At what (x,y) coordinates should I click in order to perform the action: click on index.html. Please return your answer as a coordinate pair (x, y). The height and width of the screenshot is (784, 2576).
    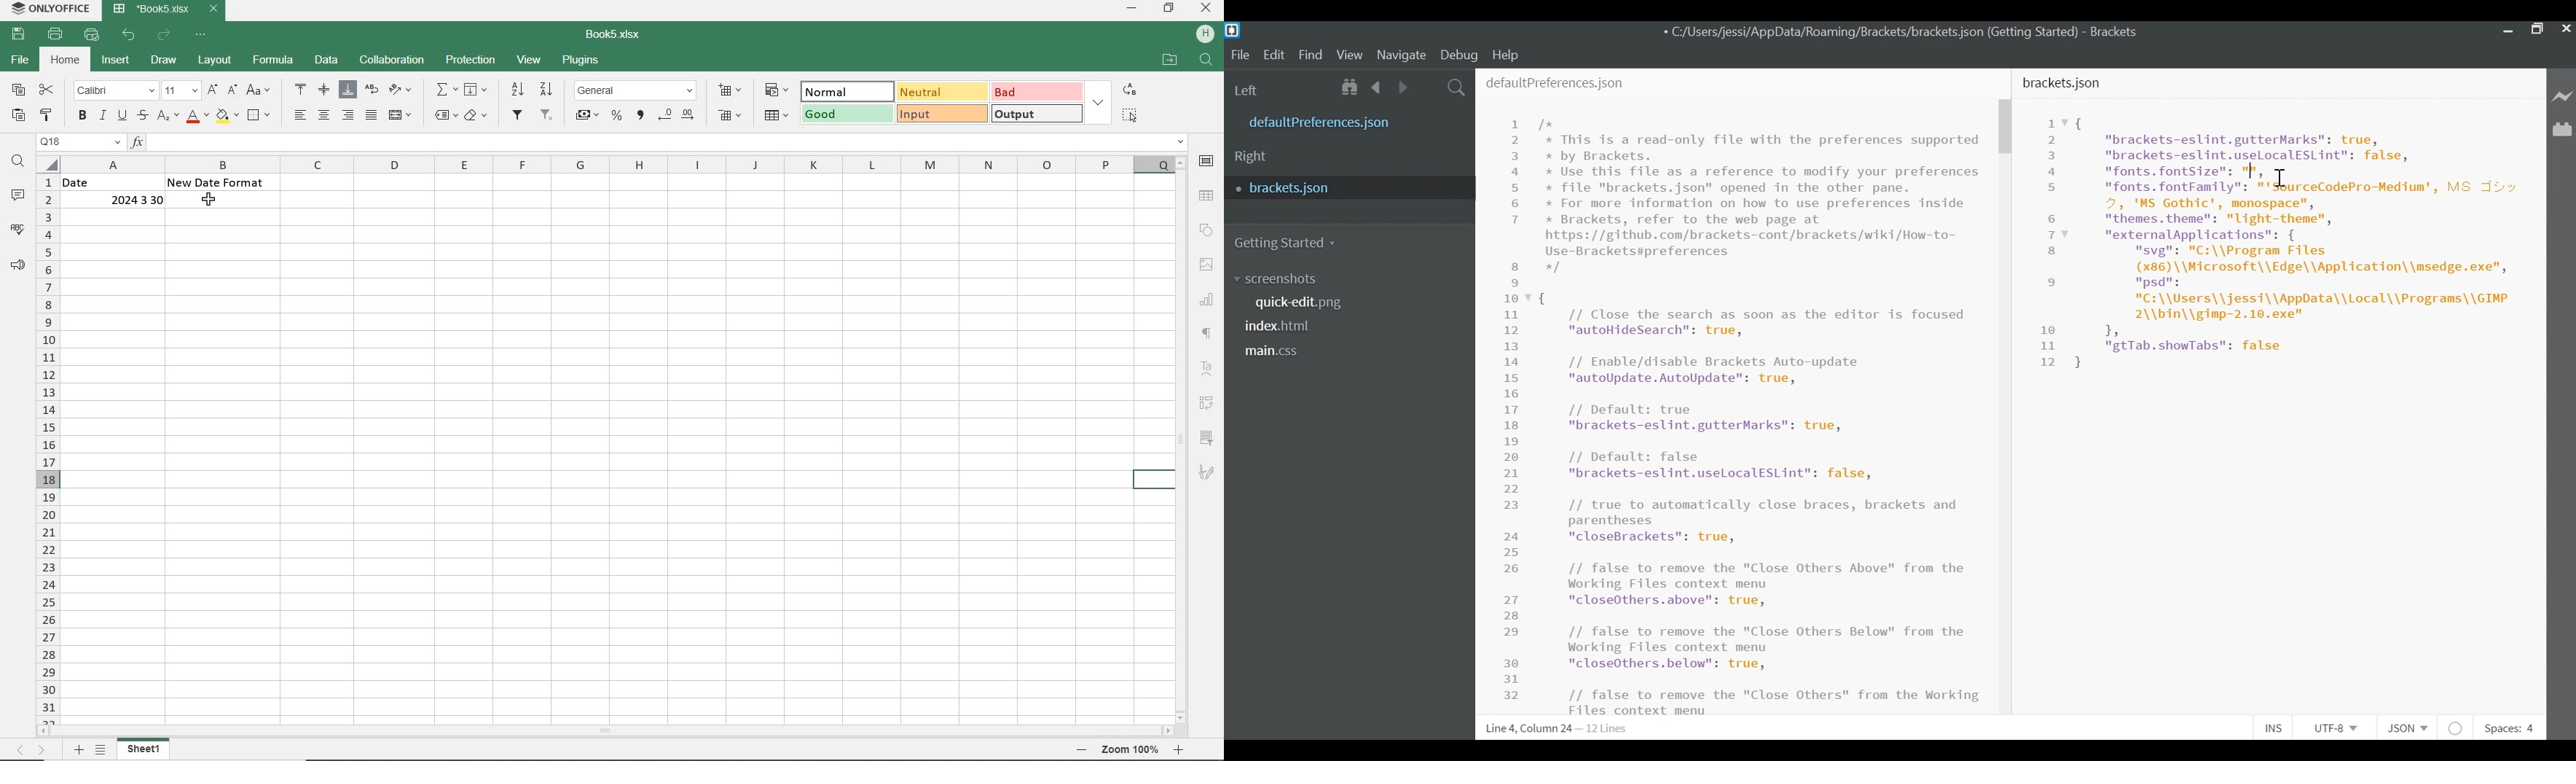
    Looking at the image, I should click on (1282, 327).